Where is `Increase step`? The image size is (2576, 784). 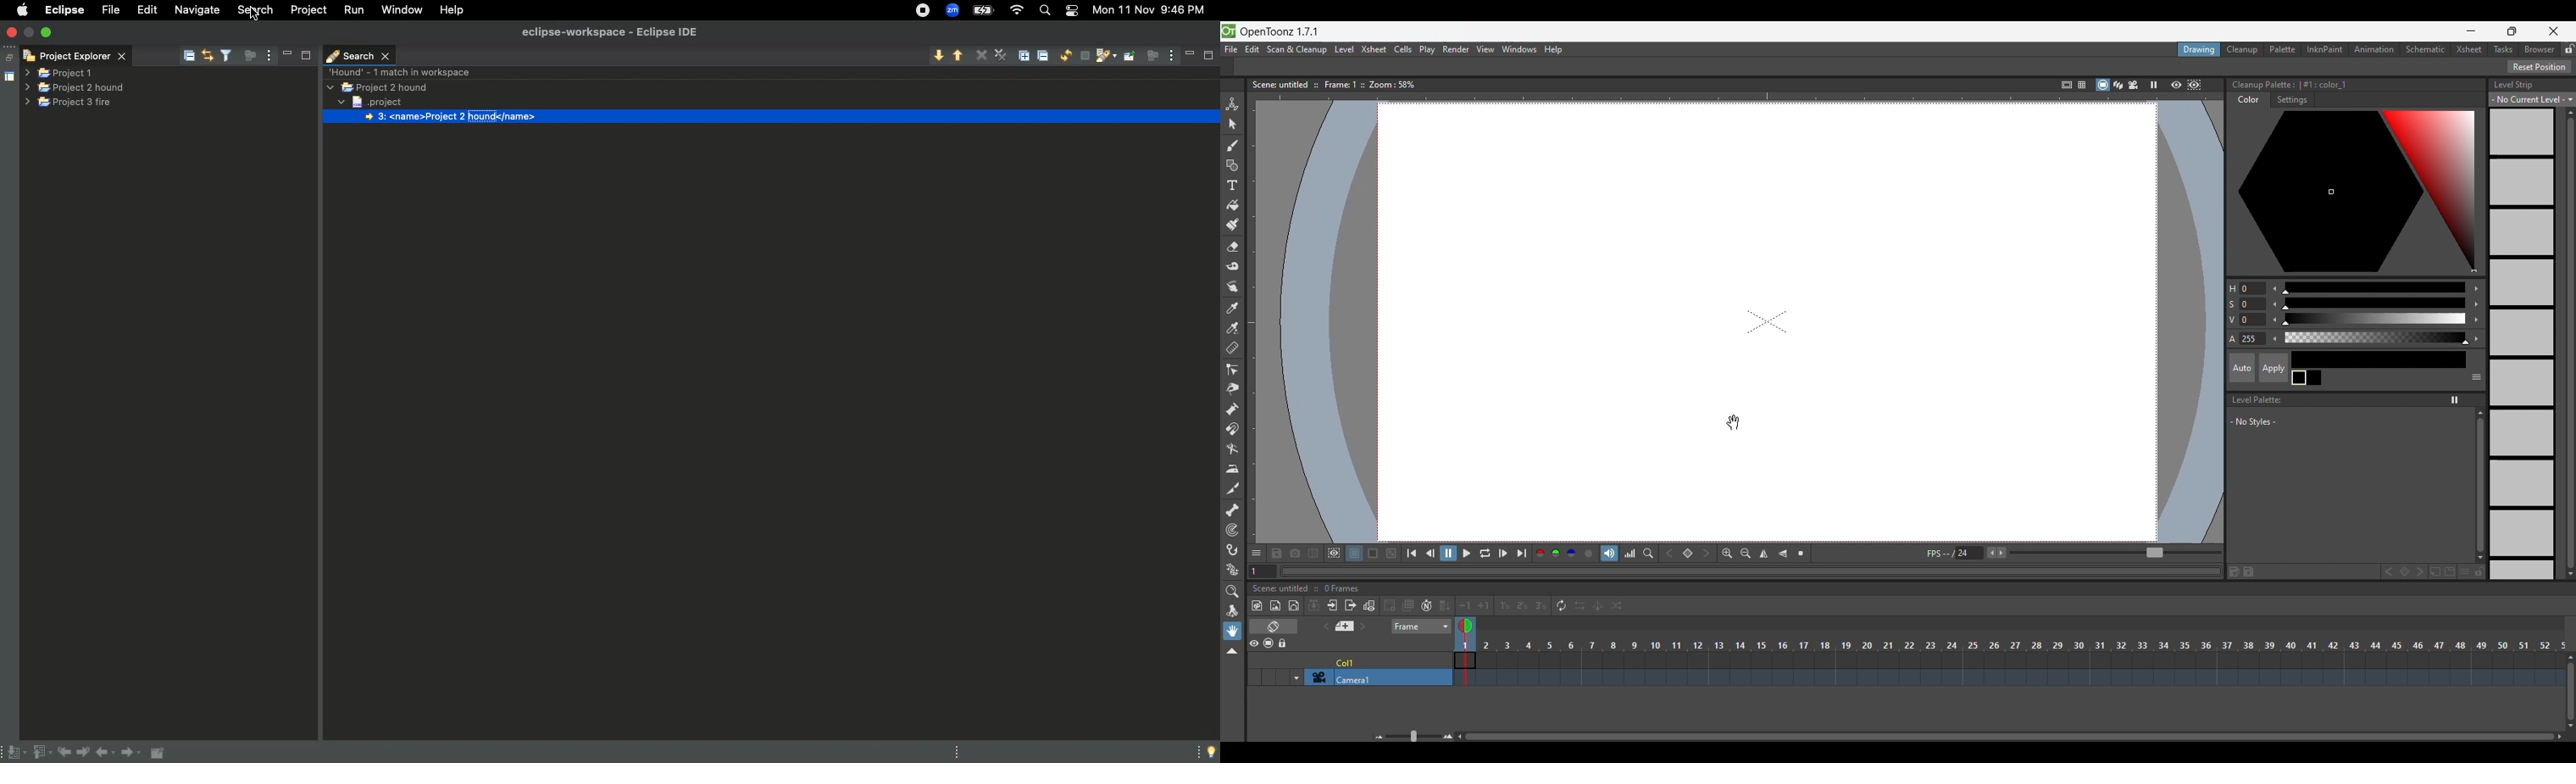 Increase step is located at coordinates (1484, 605).